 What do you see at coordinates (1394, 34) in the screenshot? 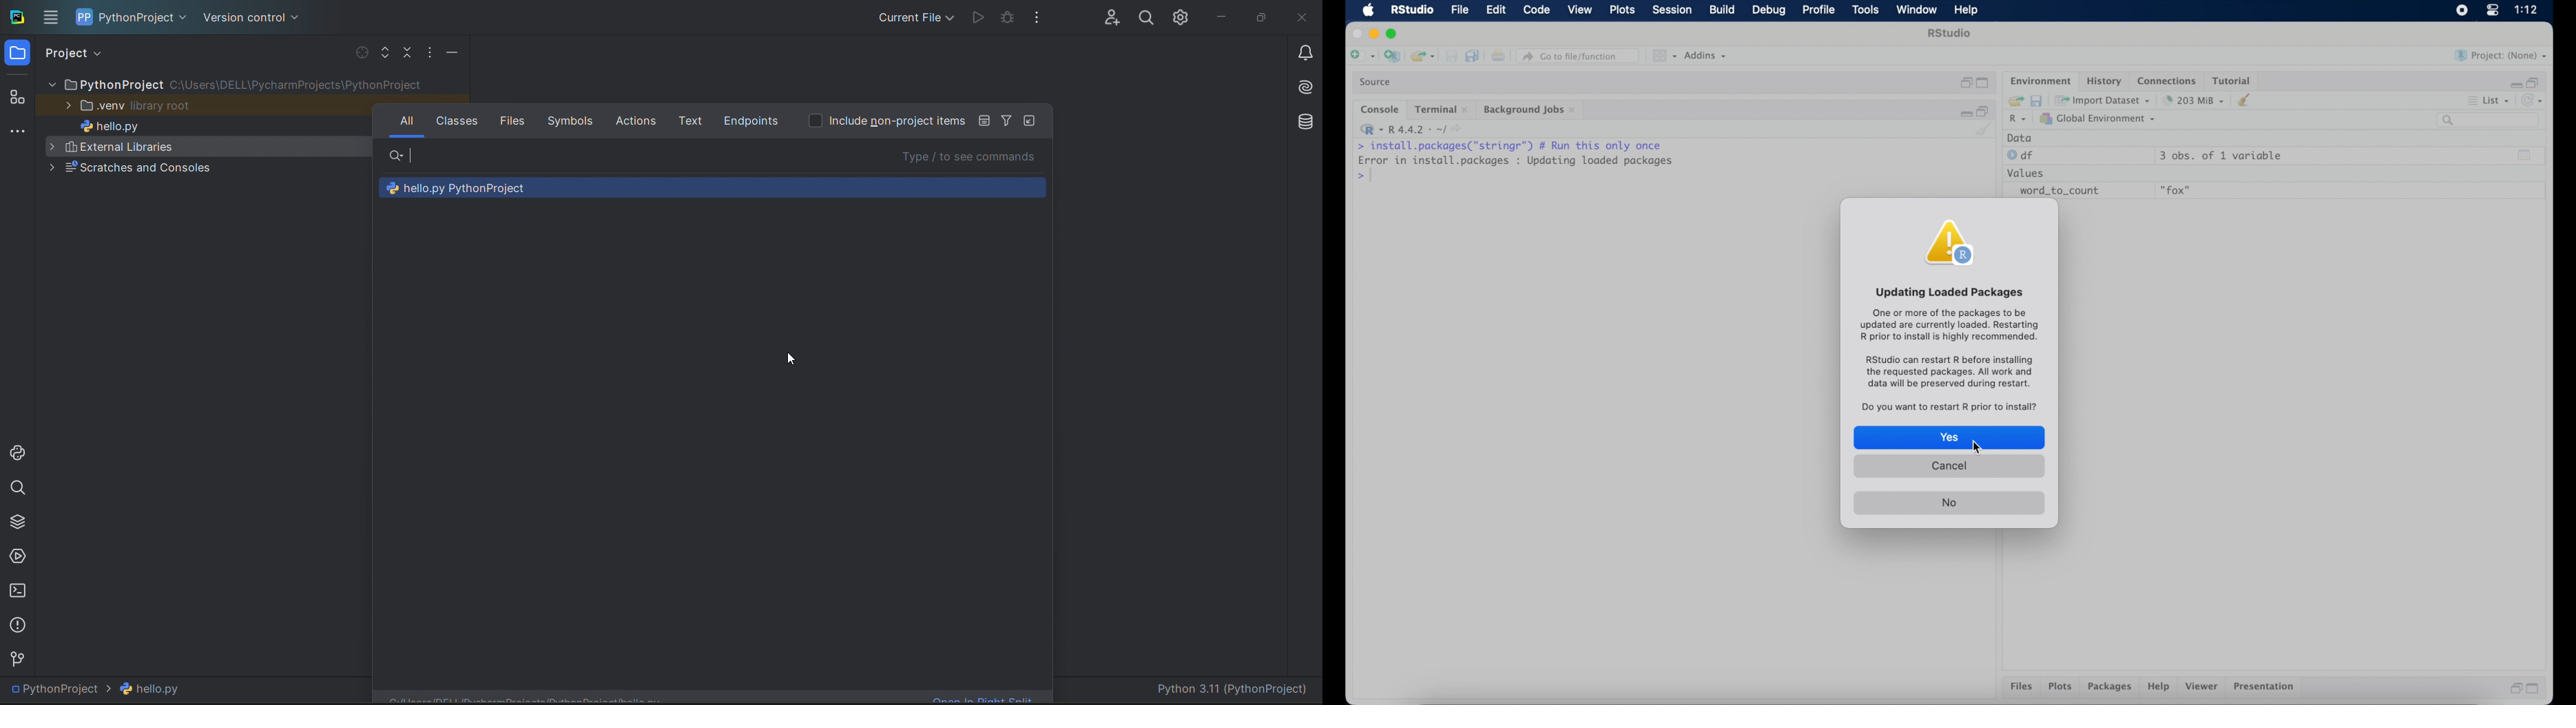
I see `maximize` at bounding box center [1394, 34].